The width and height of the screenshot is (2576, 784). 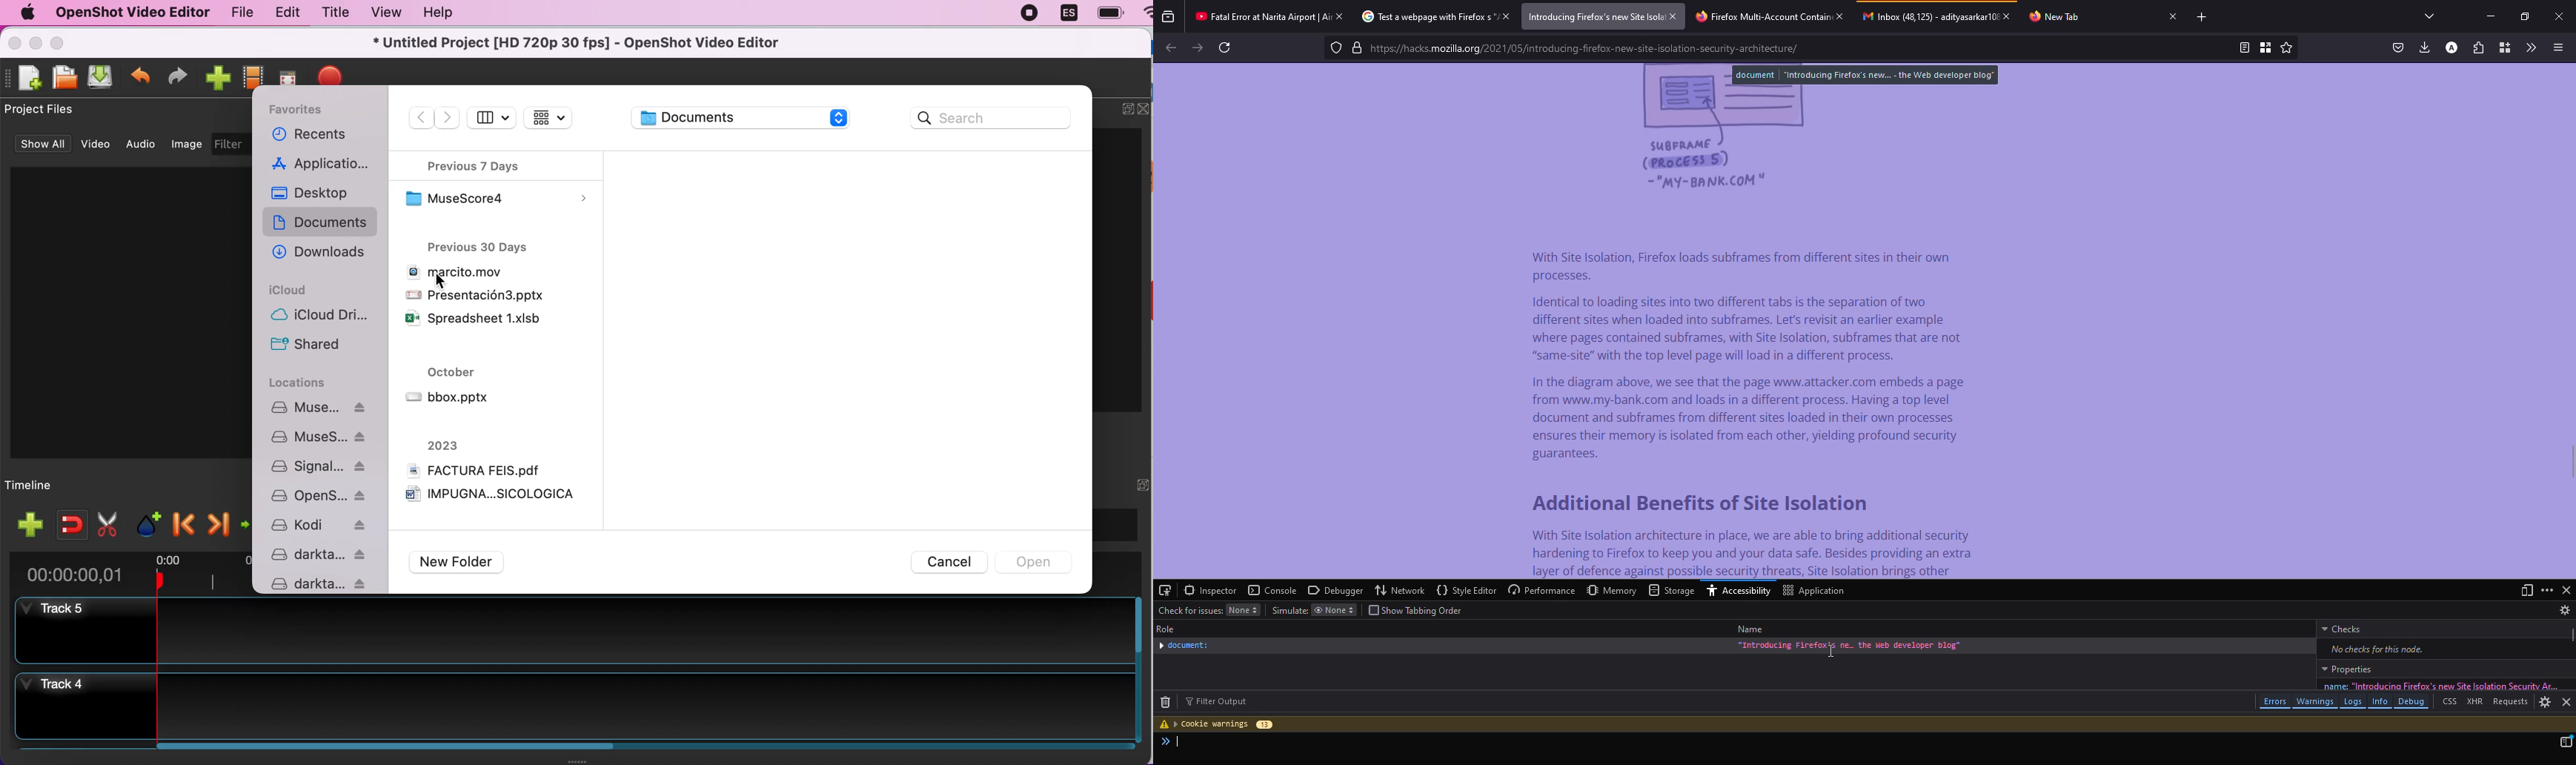 I want to click on css, so click(x=2450, y=703).